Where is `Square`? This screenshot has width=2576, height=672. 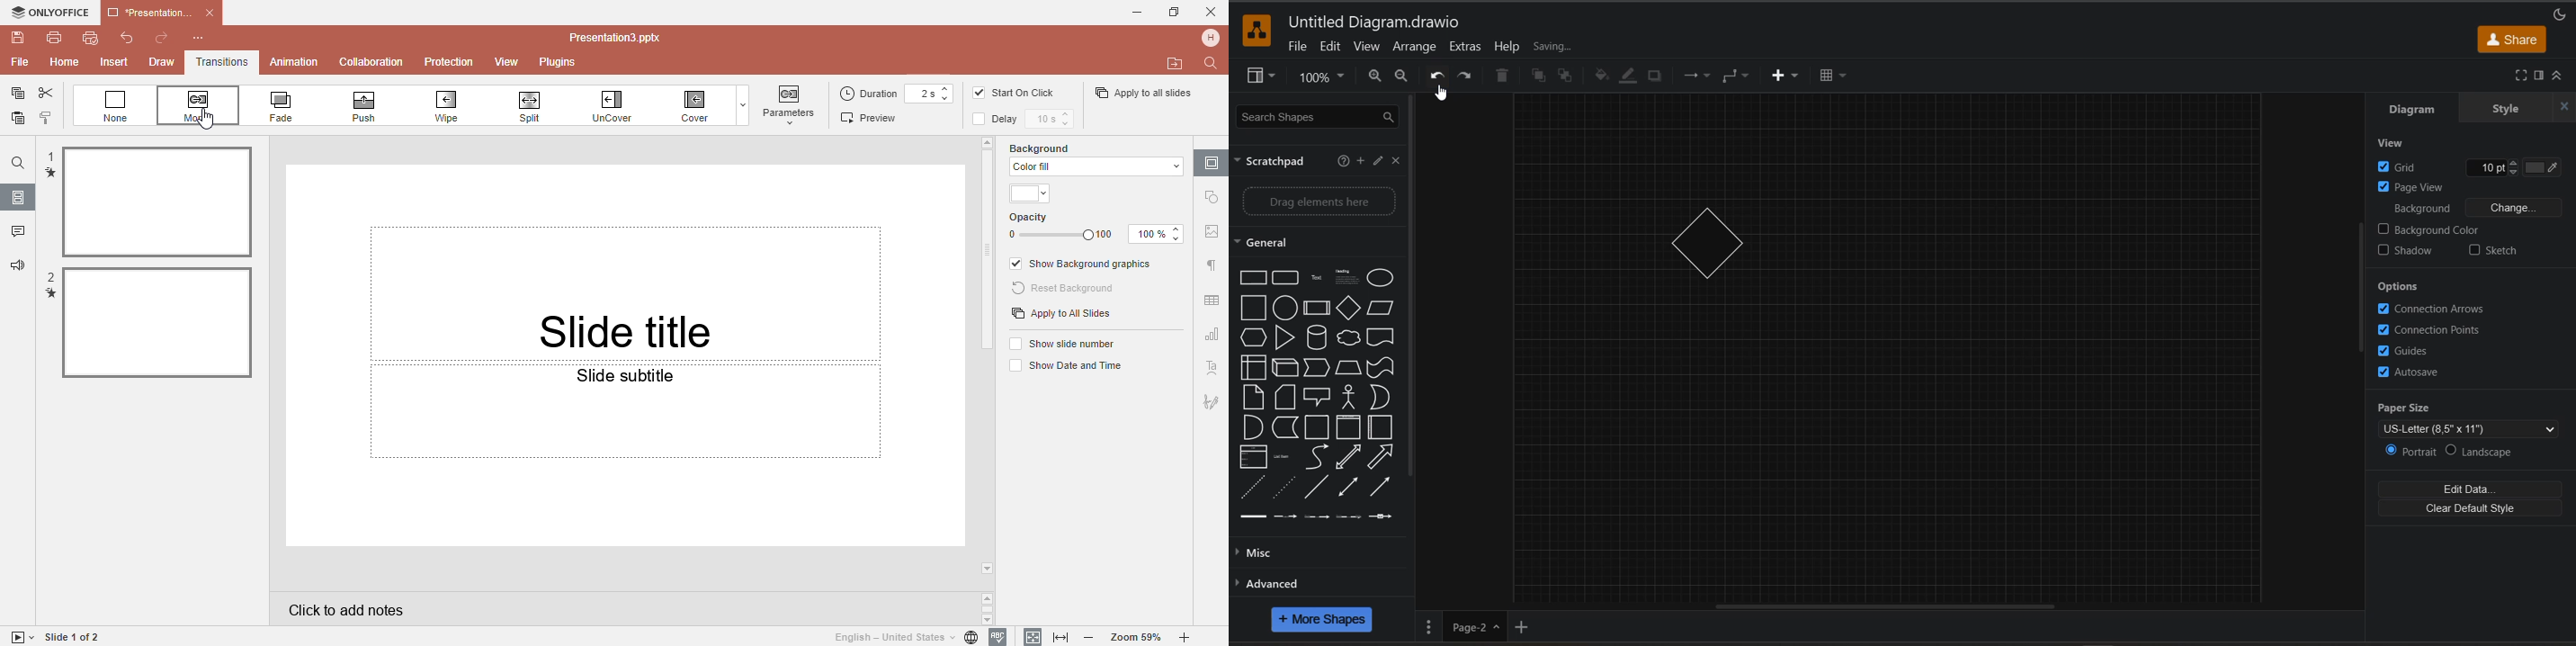 Square is located at coordinates (1254, 308).